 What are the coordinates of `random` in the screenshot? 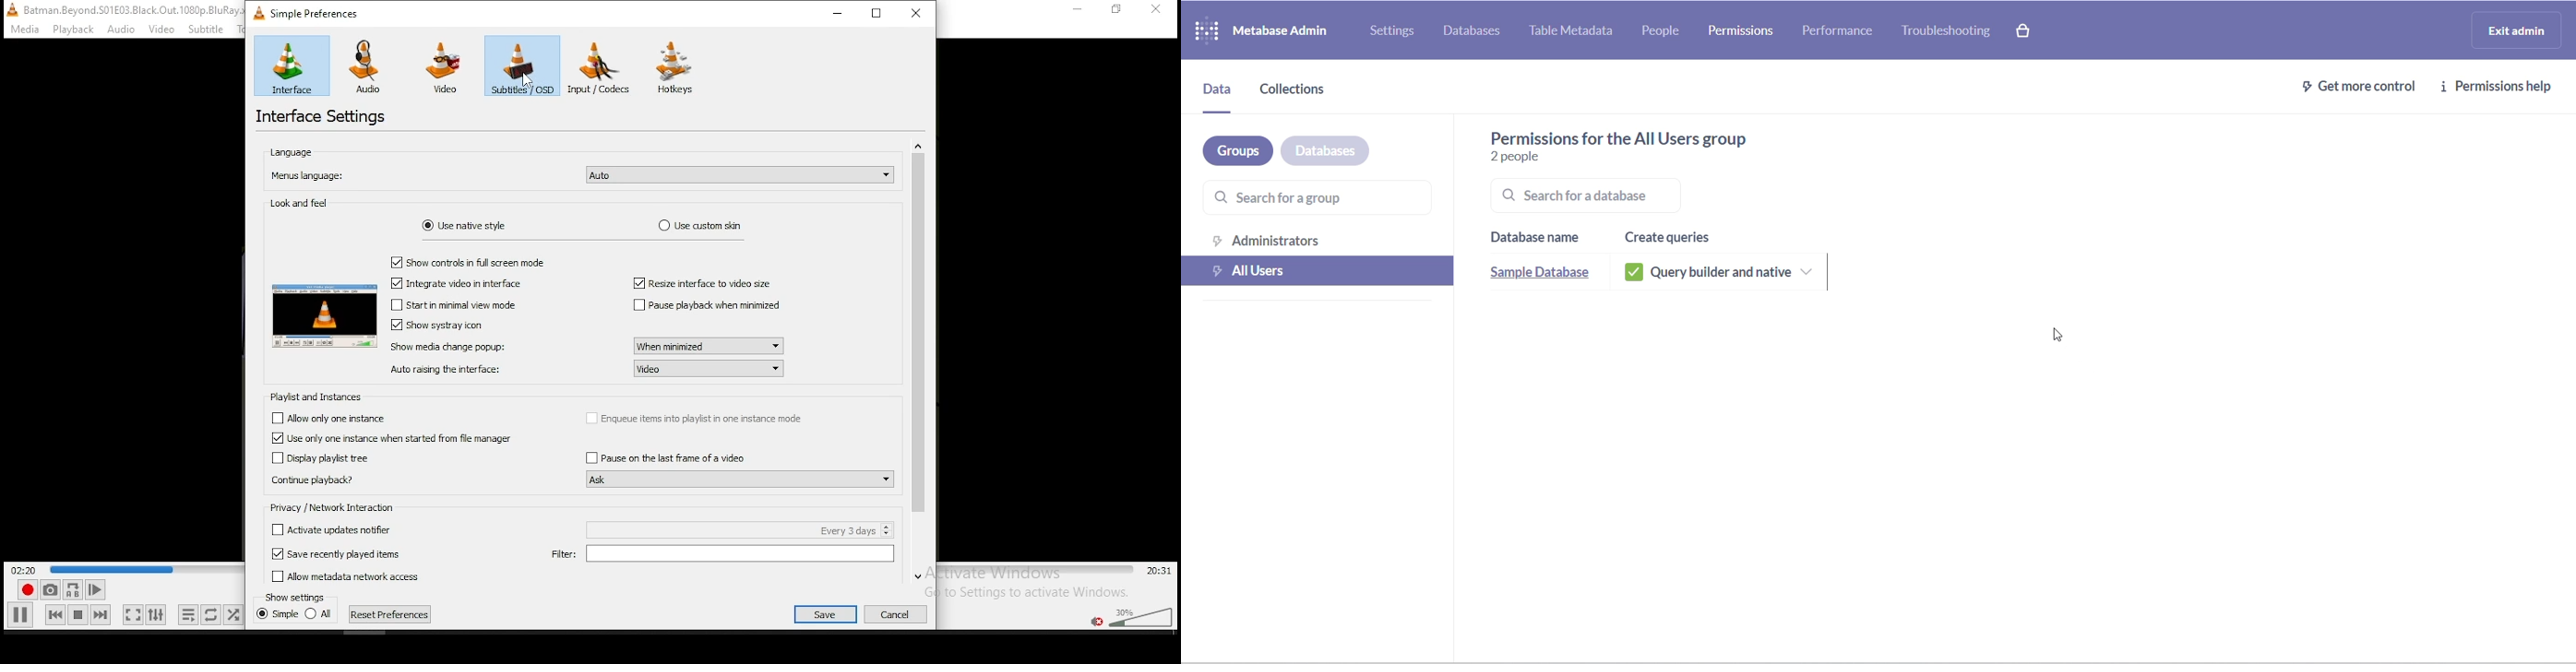 It's located at (233, 615).